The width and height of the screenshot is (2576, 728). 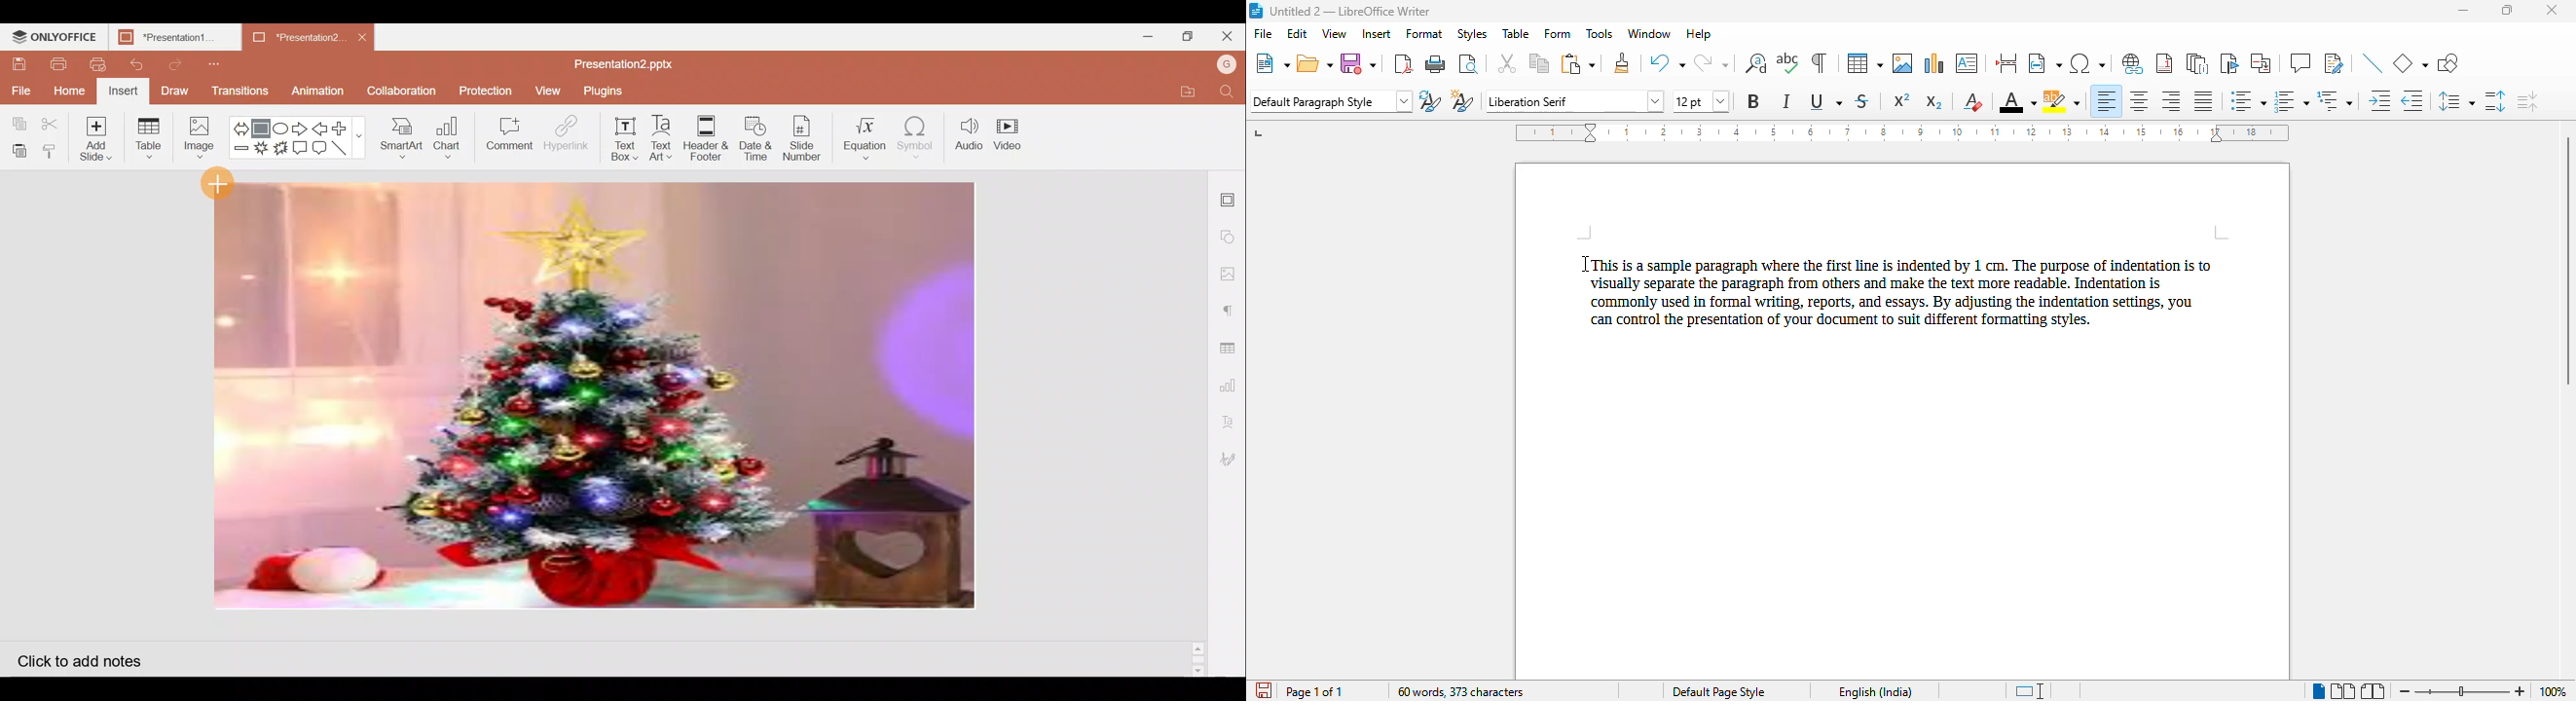 What do you see at coordinates (2319, 691) in the screenshot?
I see `single-page view` at bounding box center [2319, 691].